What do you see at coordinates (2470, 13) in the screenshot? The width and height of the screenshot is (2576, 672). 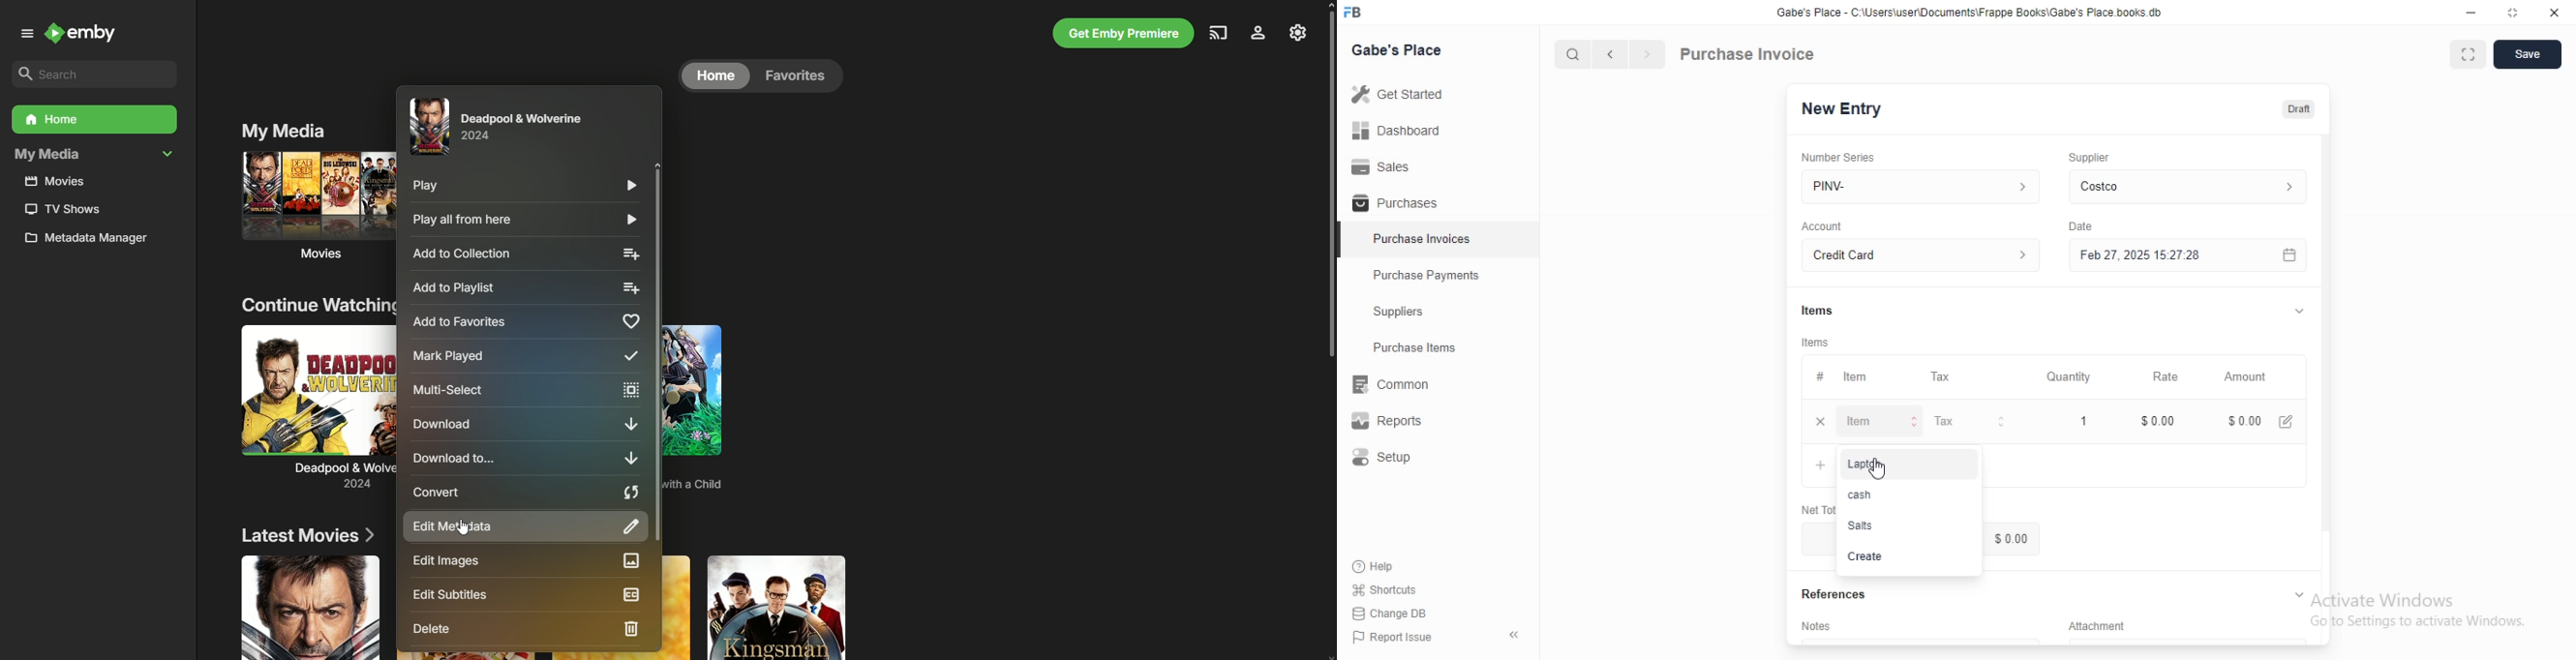 I see `Minimize` at bounding box center [2470, 13].